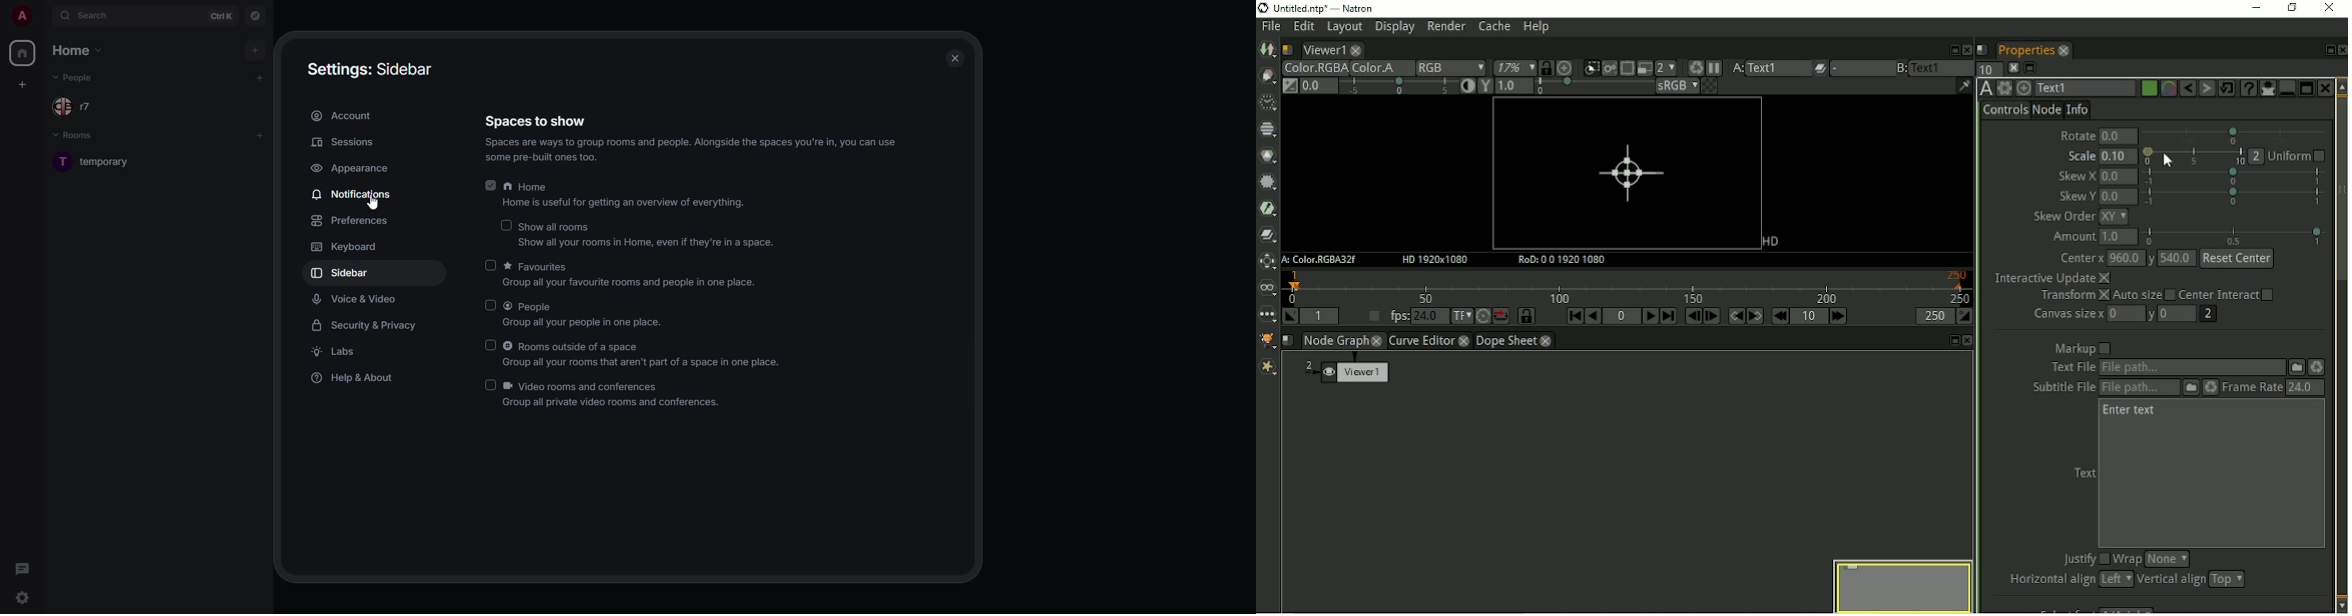 This screenshot has width=2352, height=616. What do you see at coordinates (614, 395) in the screenshot?
I see `video rooms and conferences` at bounding box center [614, 395].